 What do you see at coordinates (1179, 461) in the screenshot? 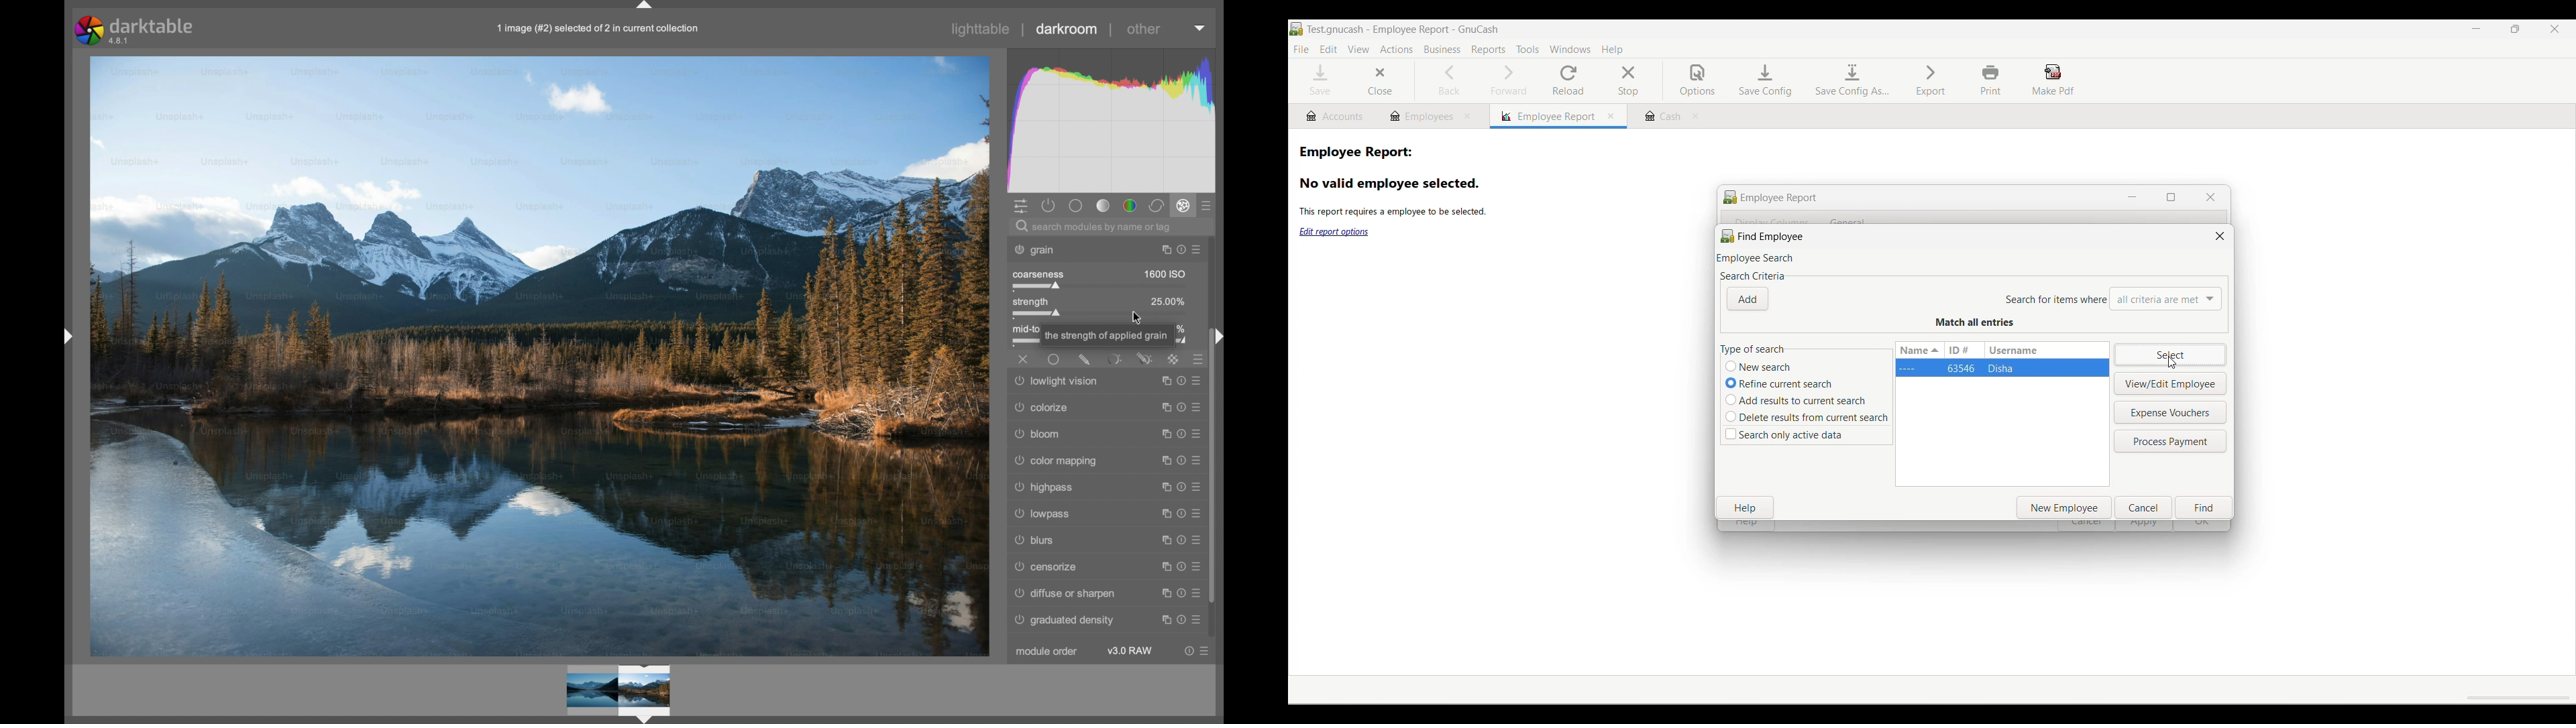
I see `reset parameters` at bounding box center [1179, 461].